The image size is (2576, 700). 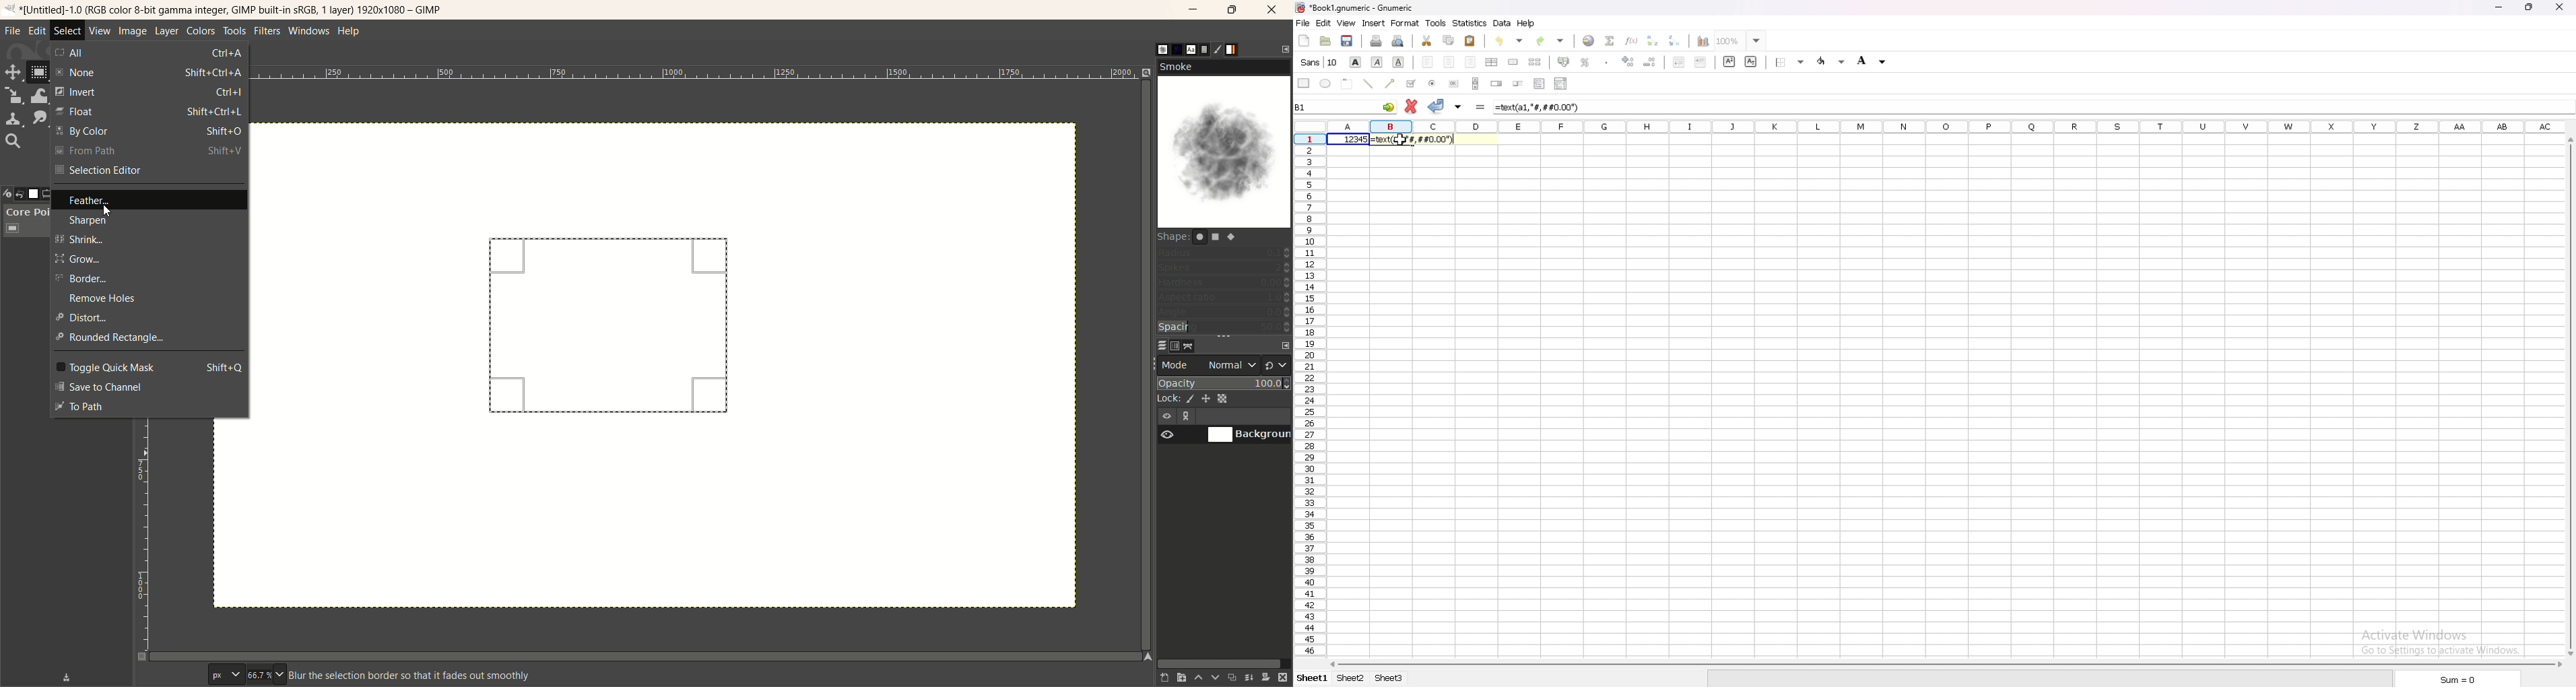 What do you see at coordinates (1216, 678) in the screenshot?
I see `lower this layer one step` at bounding box center [1216, 678].